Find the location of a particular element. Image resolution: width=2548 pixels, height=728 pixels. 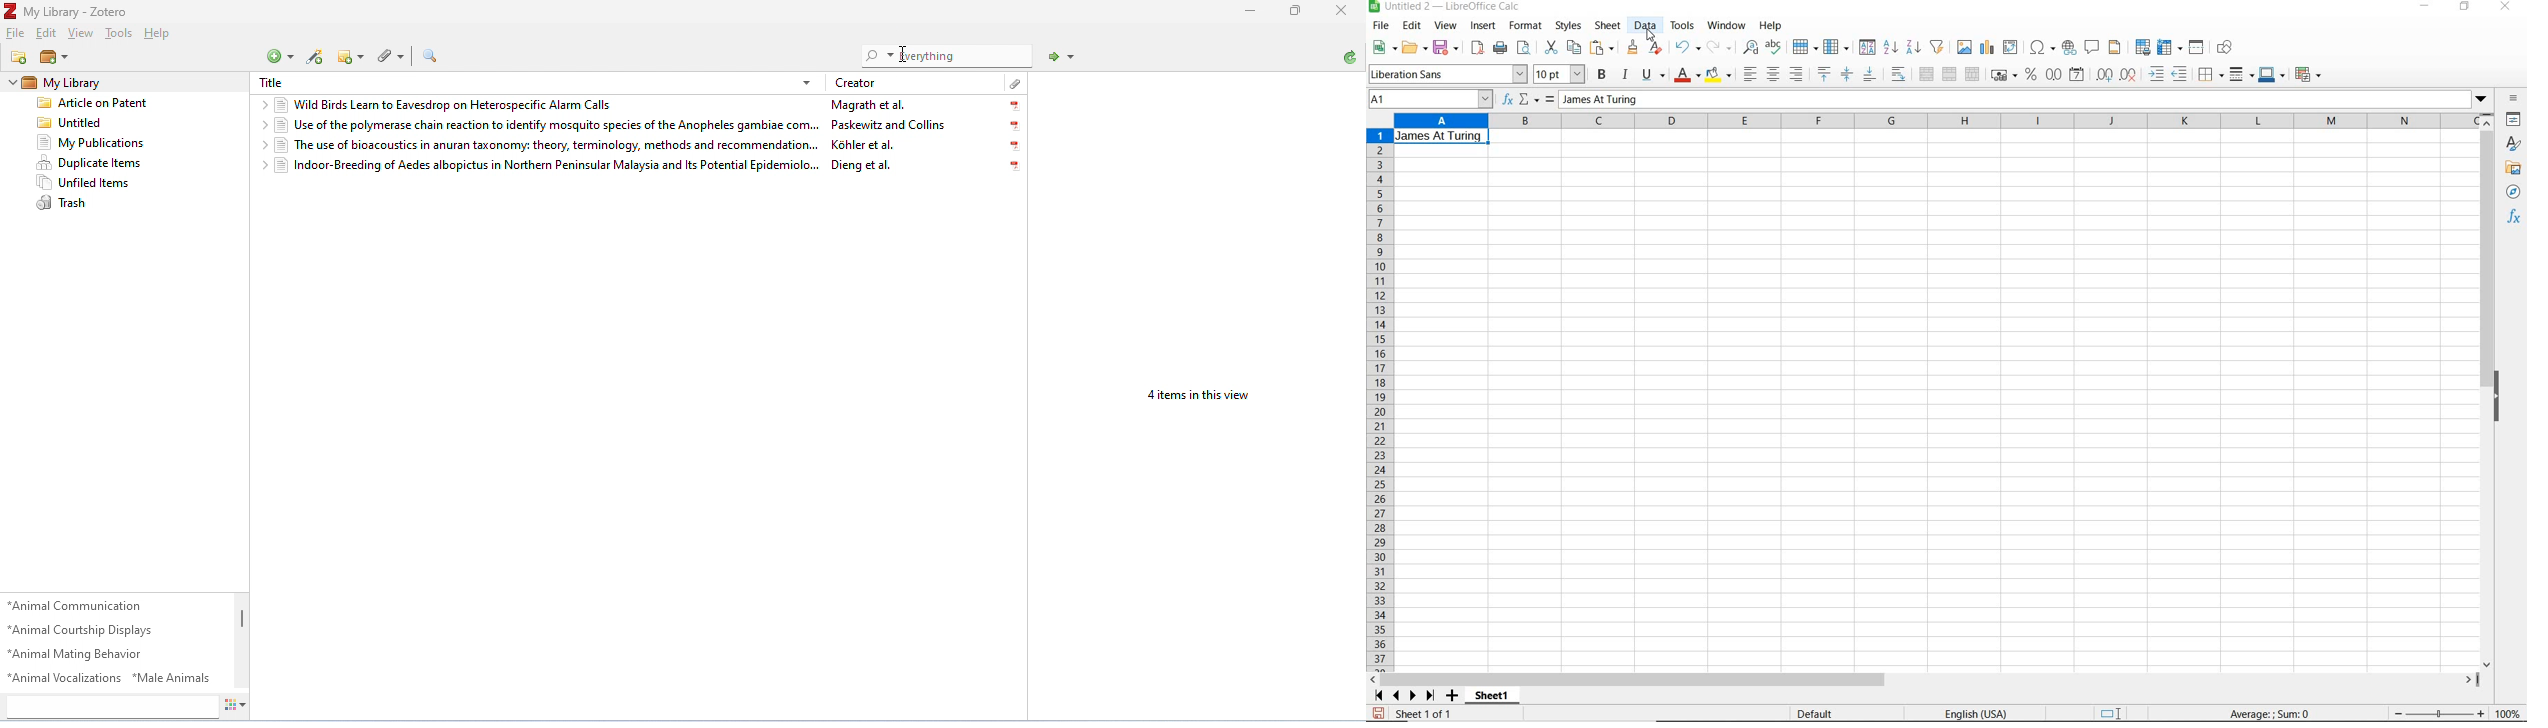

close is located at coordinates (2508, 7).